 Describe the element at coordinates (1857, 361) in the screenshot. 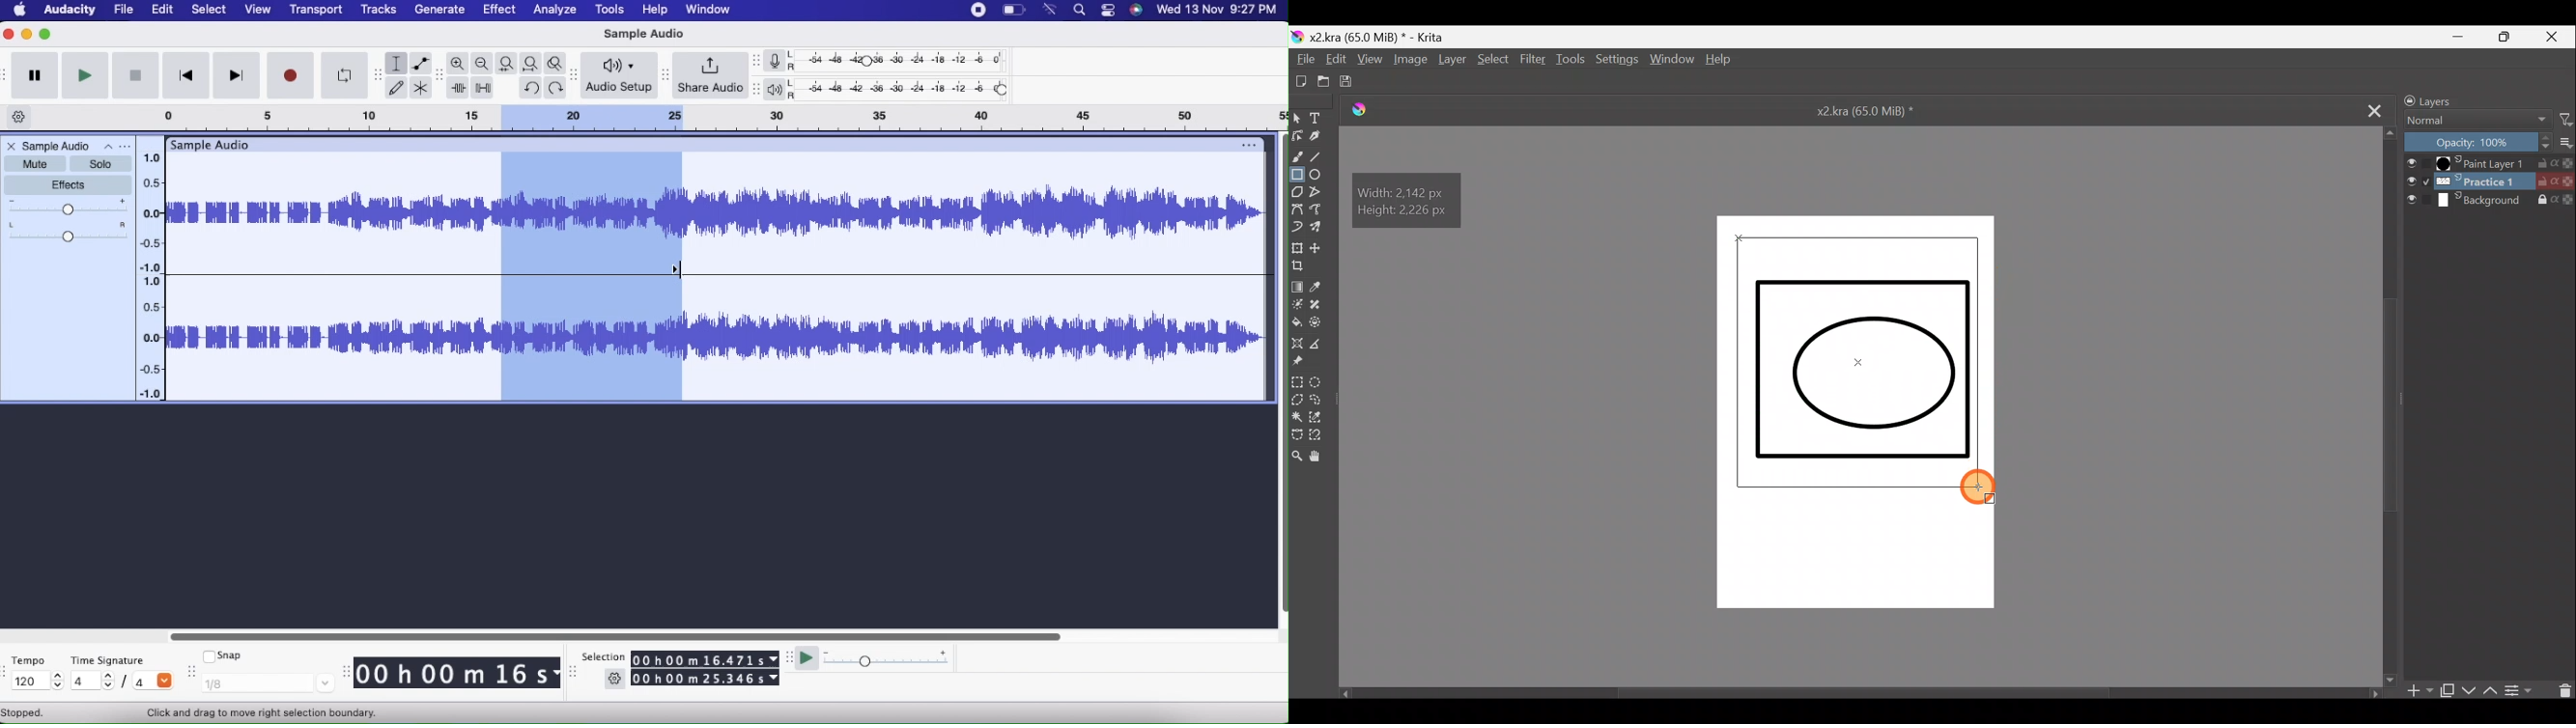

I see `Rectangle shape being drawn` at that location.